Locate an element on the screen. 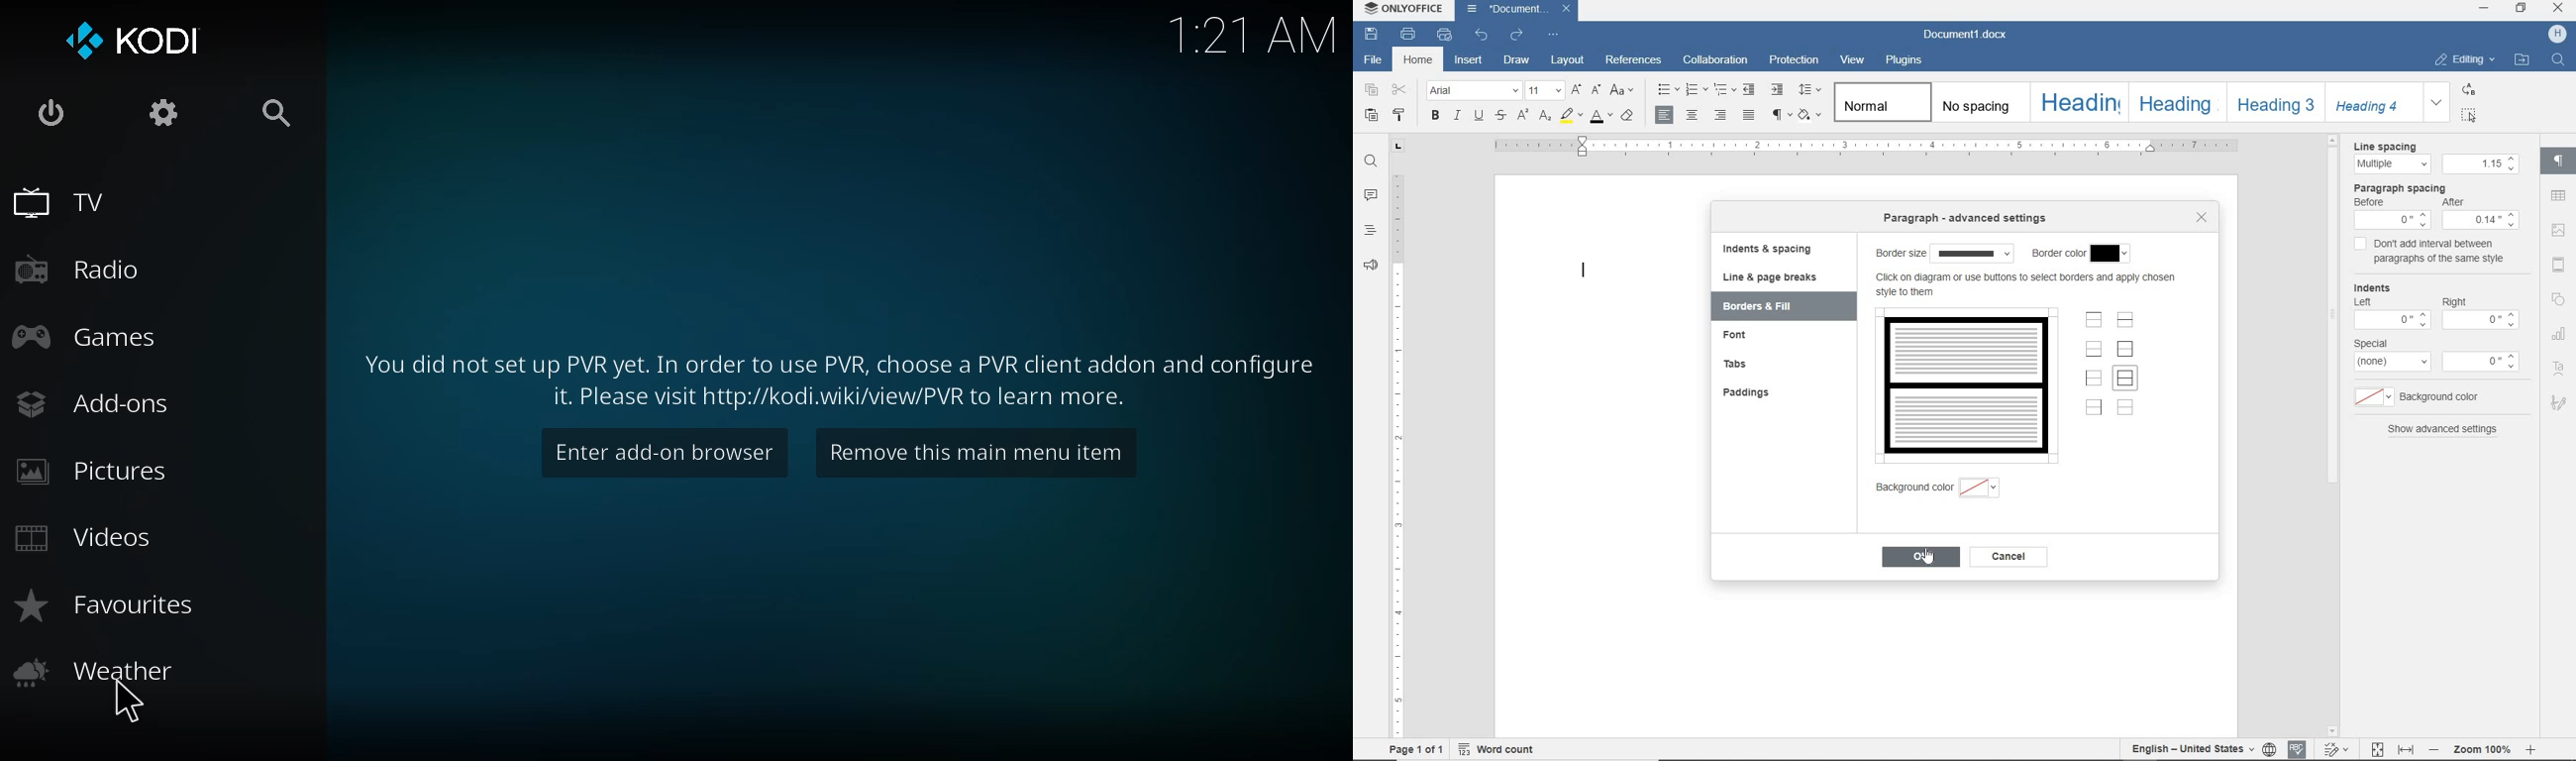 This screenshot has width=2576, height=784. highlight color is located at coordinates (1570, 117).